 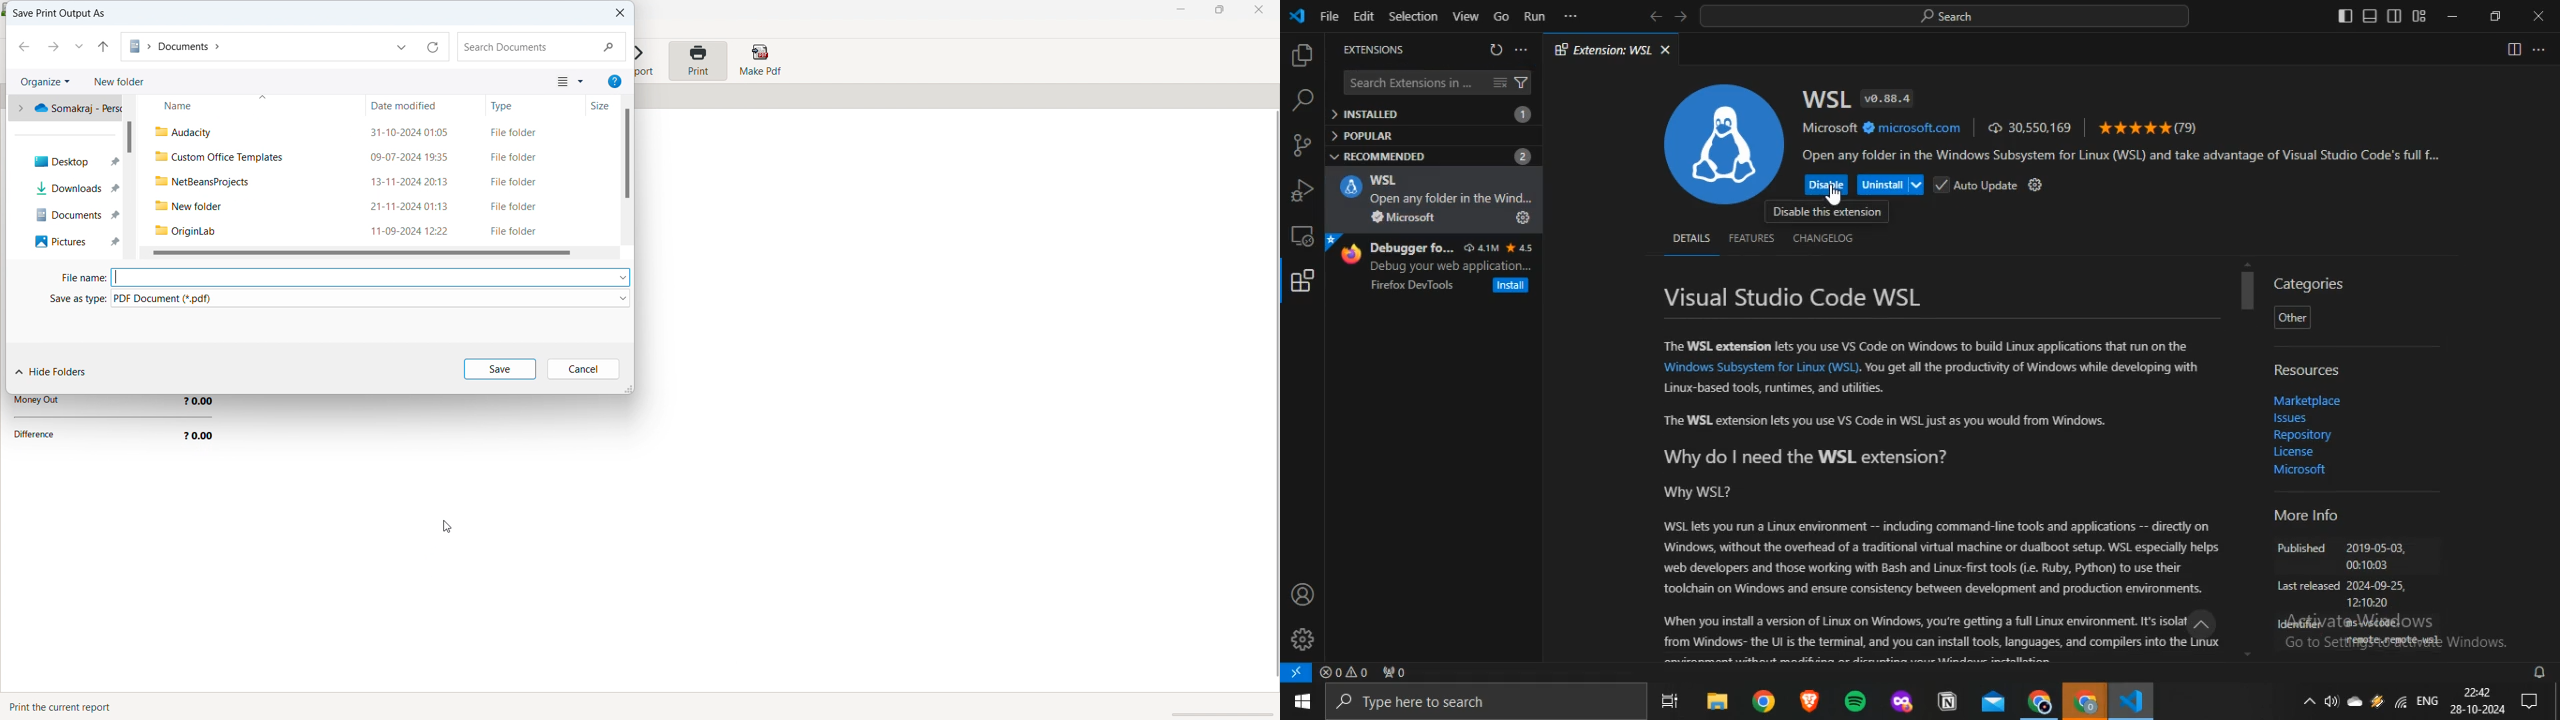 What do you see at coordinates (371, 298) in the screenshot?
I see `select format to save as` at bounding box center [371, 298].